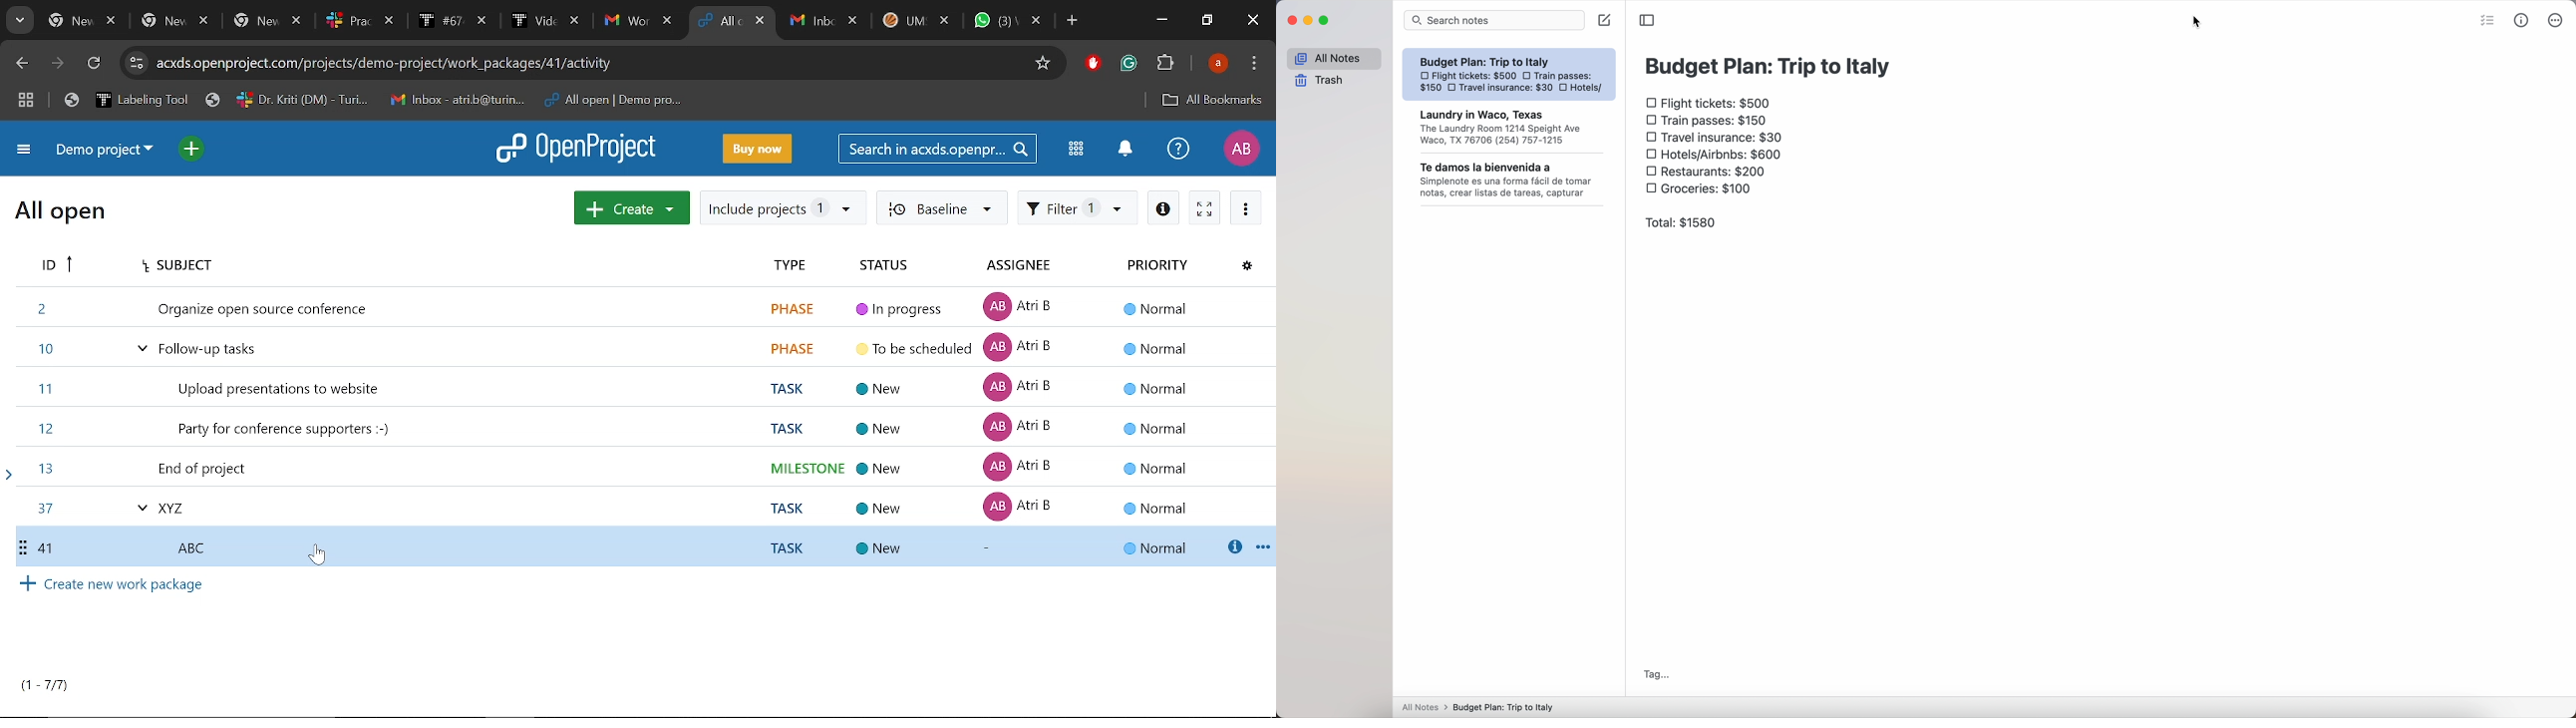 The height and width of the screenshot is (728, 2576). What do you see at coordinates (18, 21) in the screenshot?
I see `Search tabs` at bounding box center [18, 21].